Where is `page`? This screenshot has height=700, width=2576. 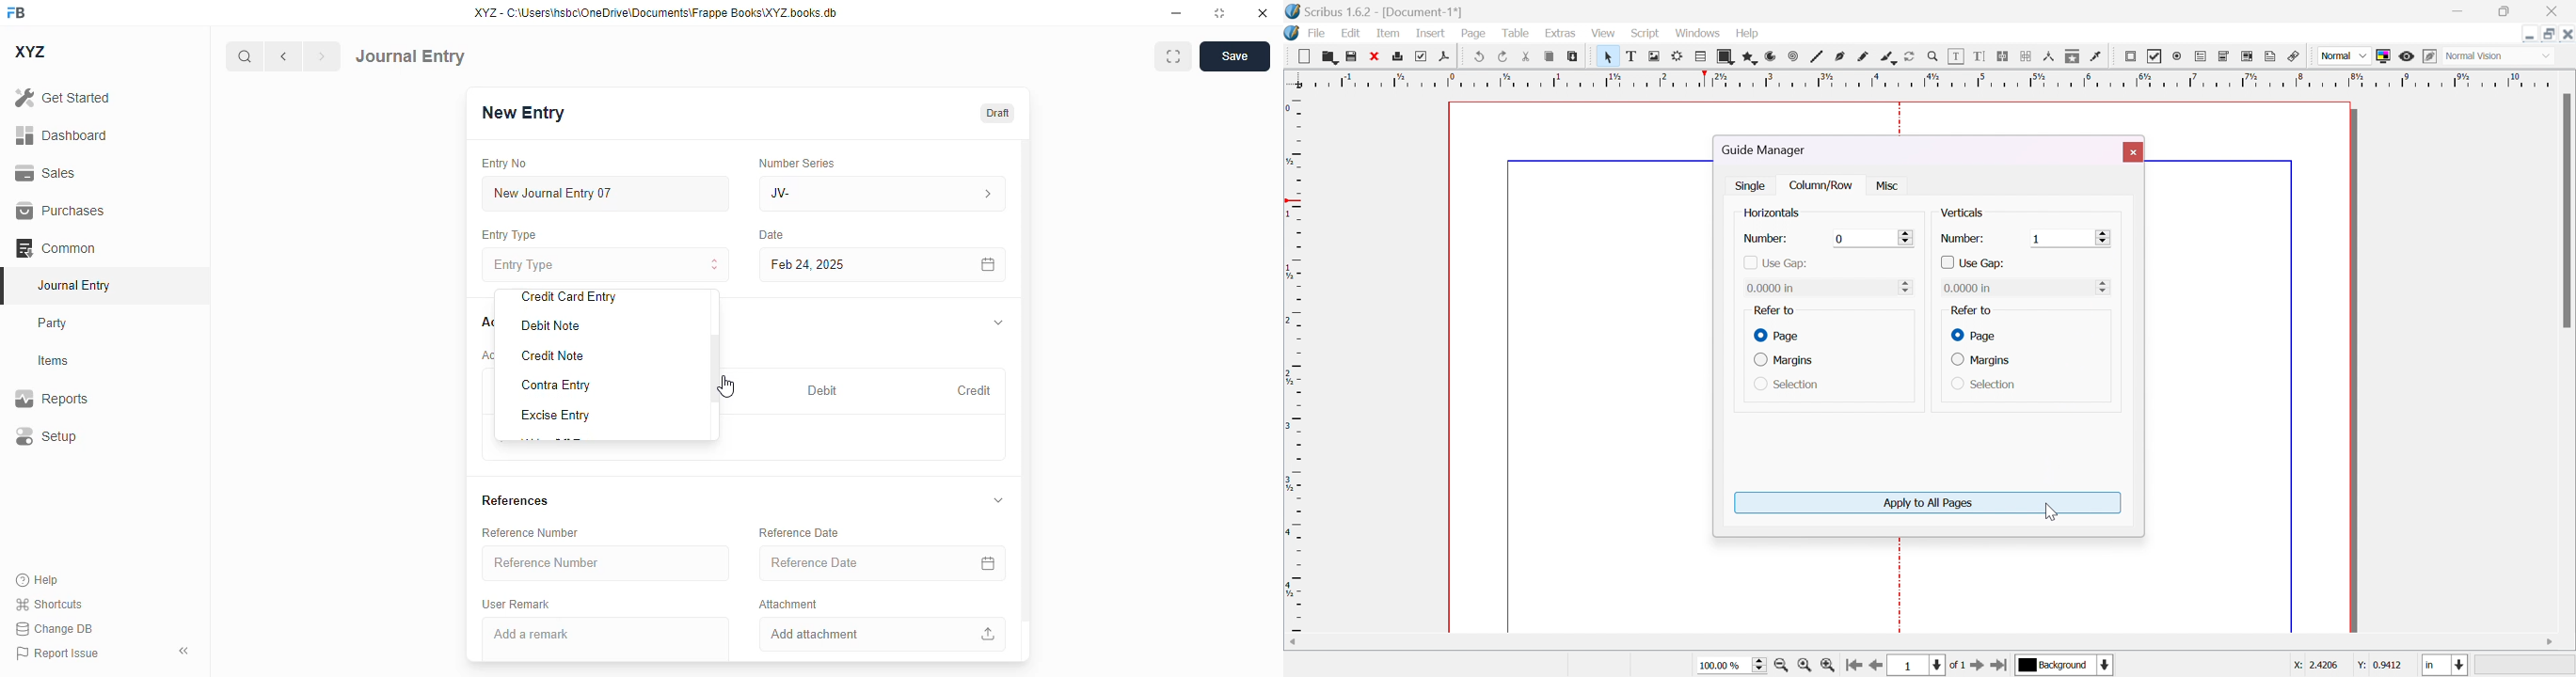
page is located at coordinates (1779, 336).